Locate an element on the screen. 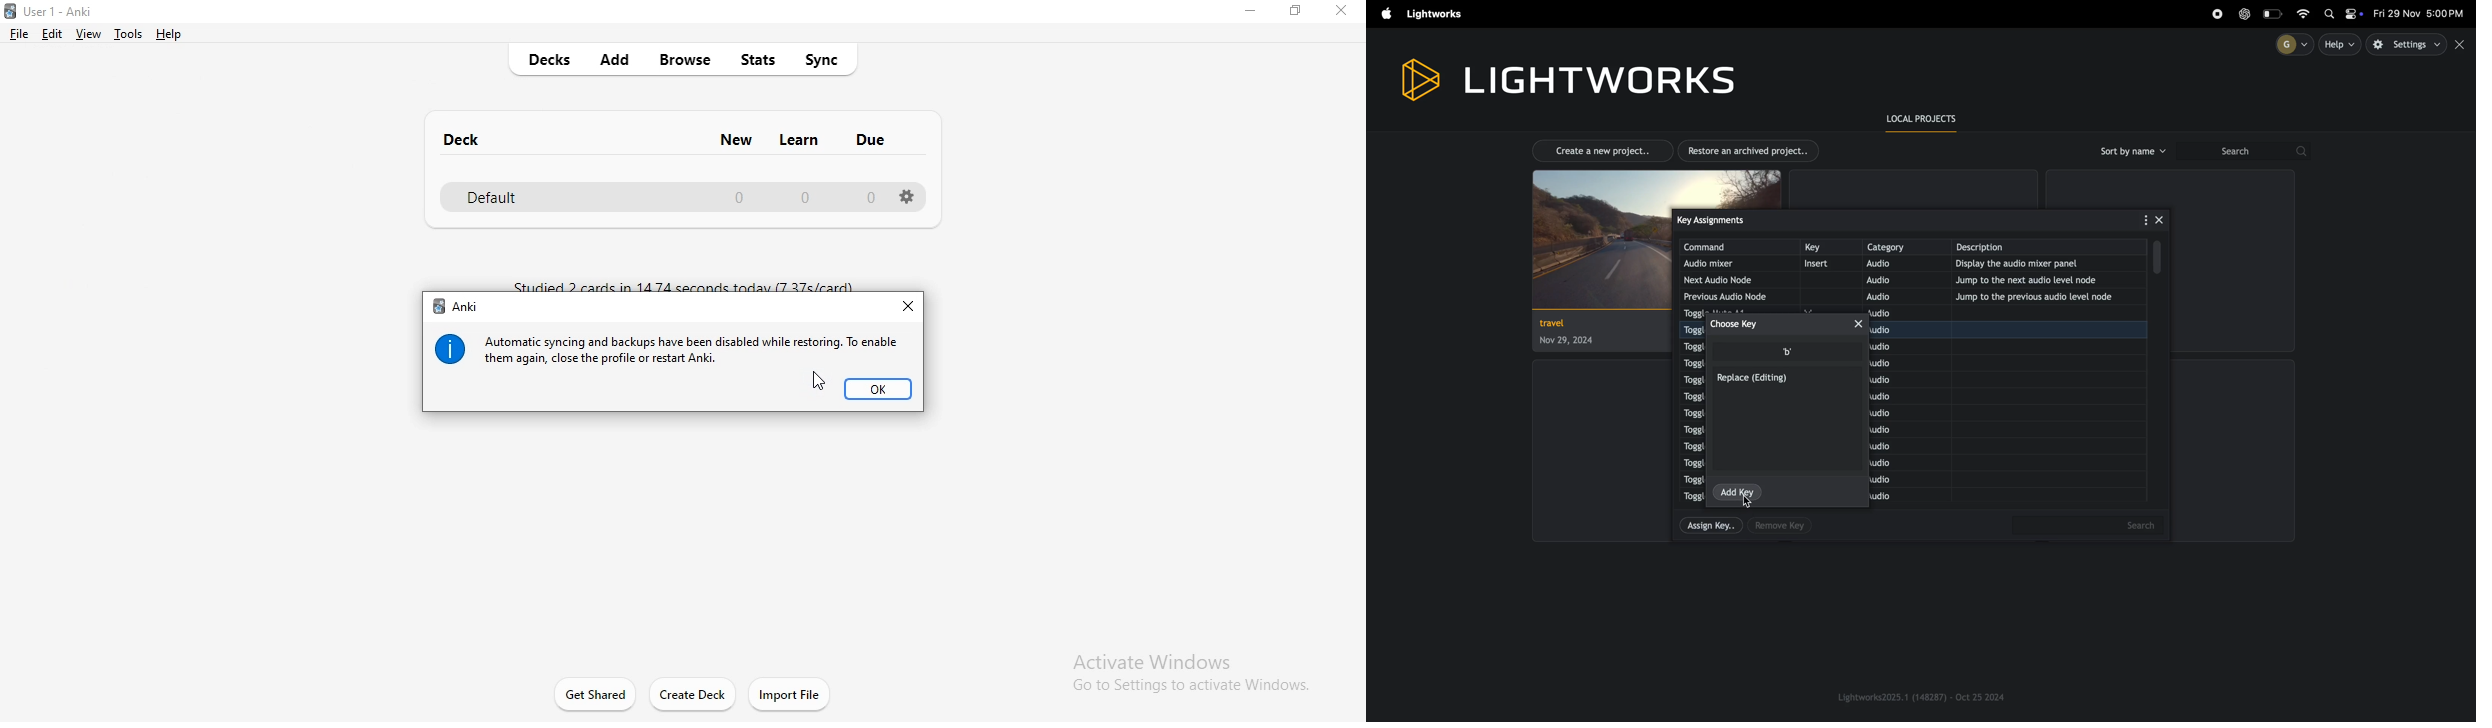  audio is located at coordinates (1894, 280).